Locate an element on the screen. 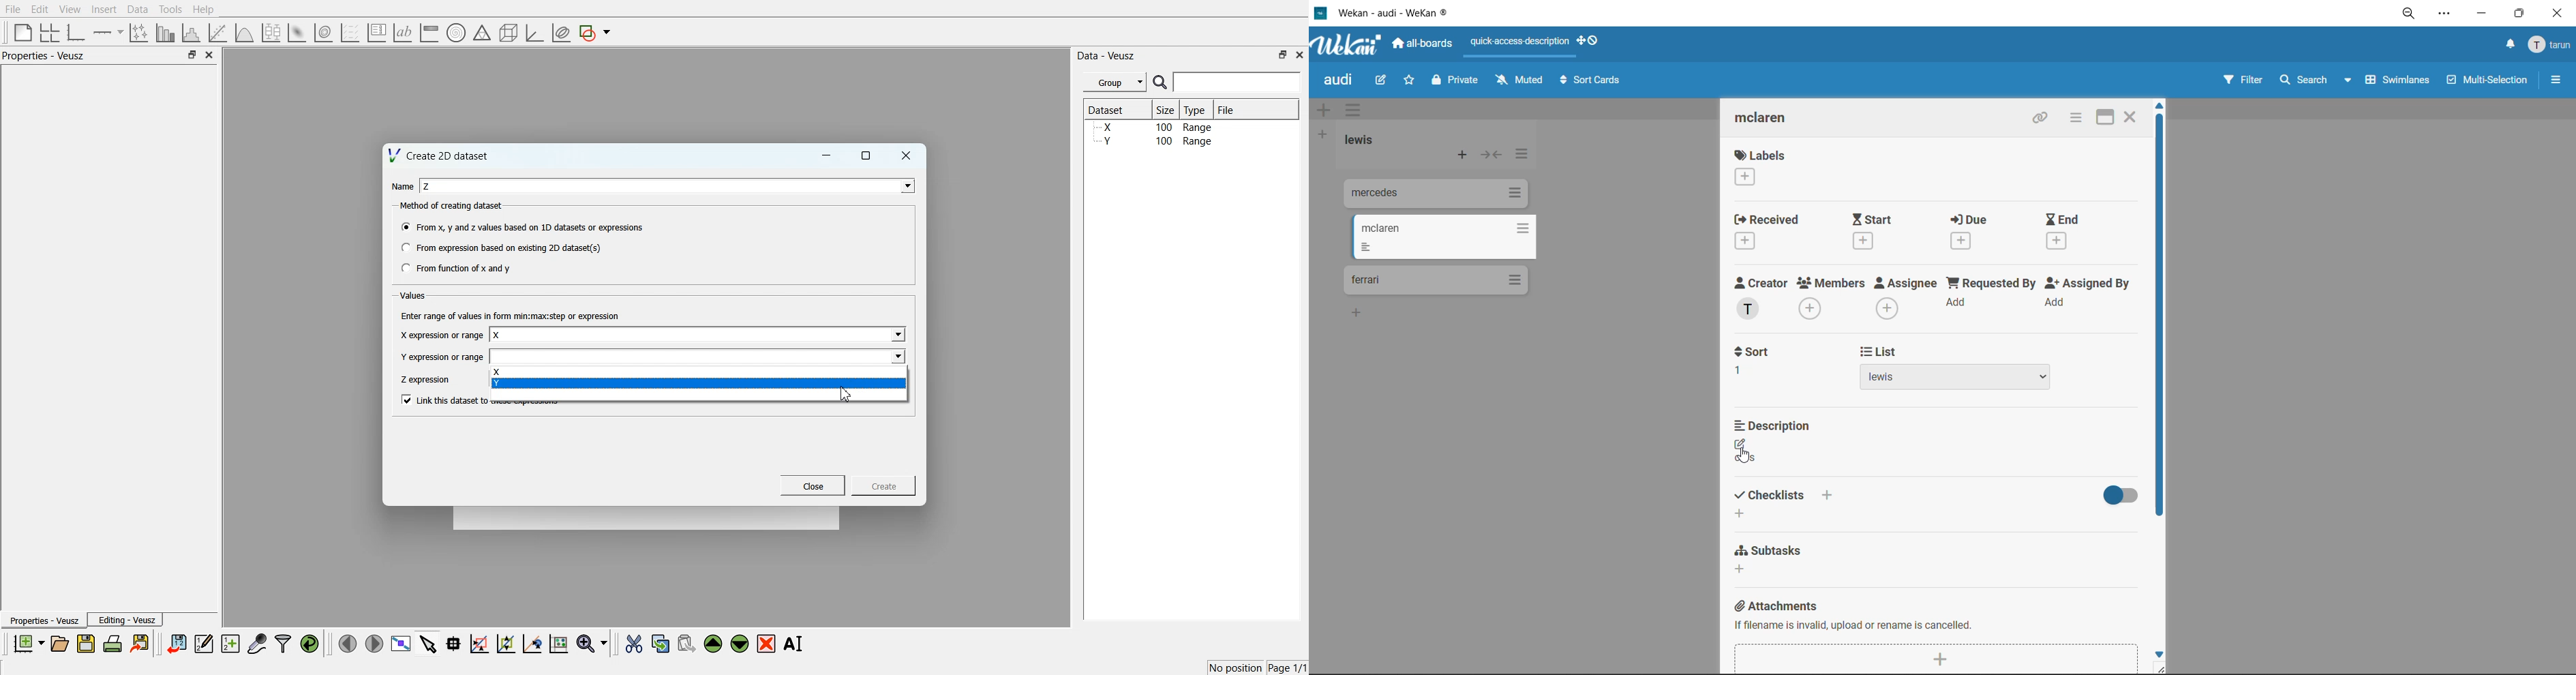 This screenshot has width=2576, height=700. app logo is located at coordinates (1348, 46).